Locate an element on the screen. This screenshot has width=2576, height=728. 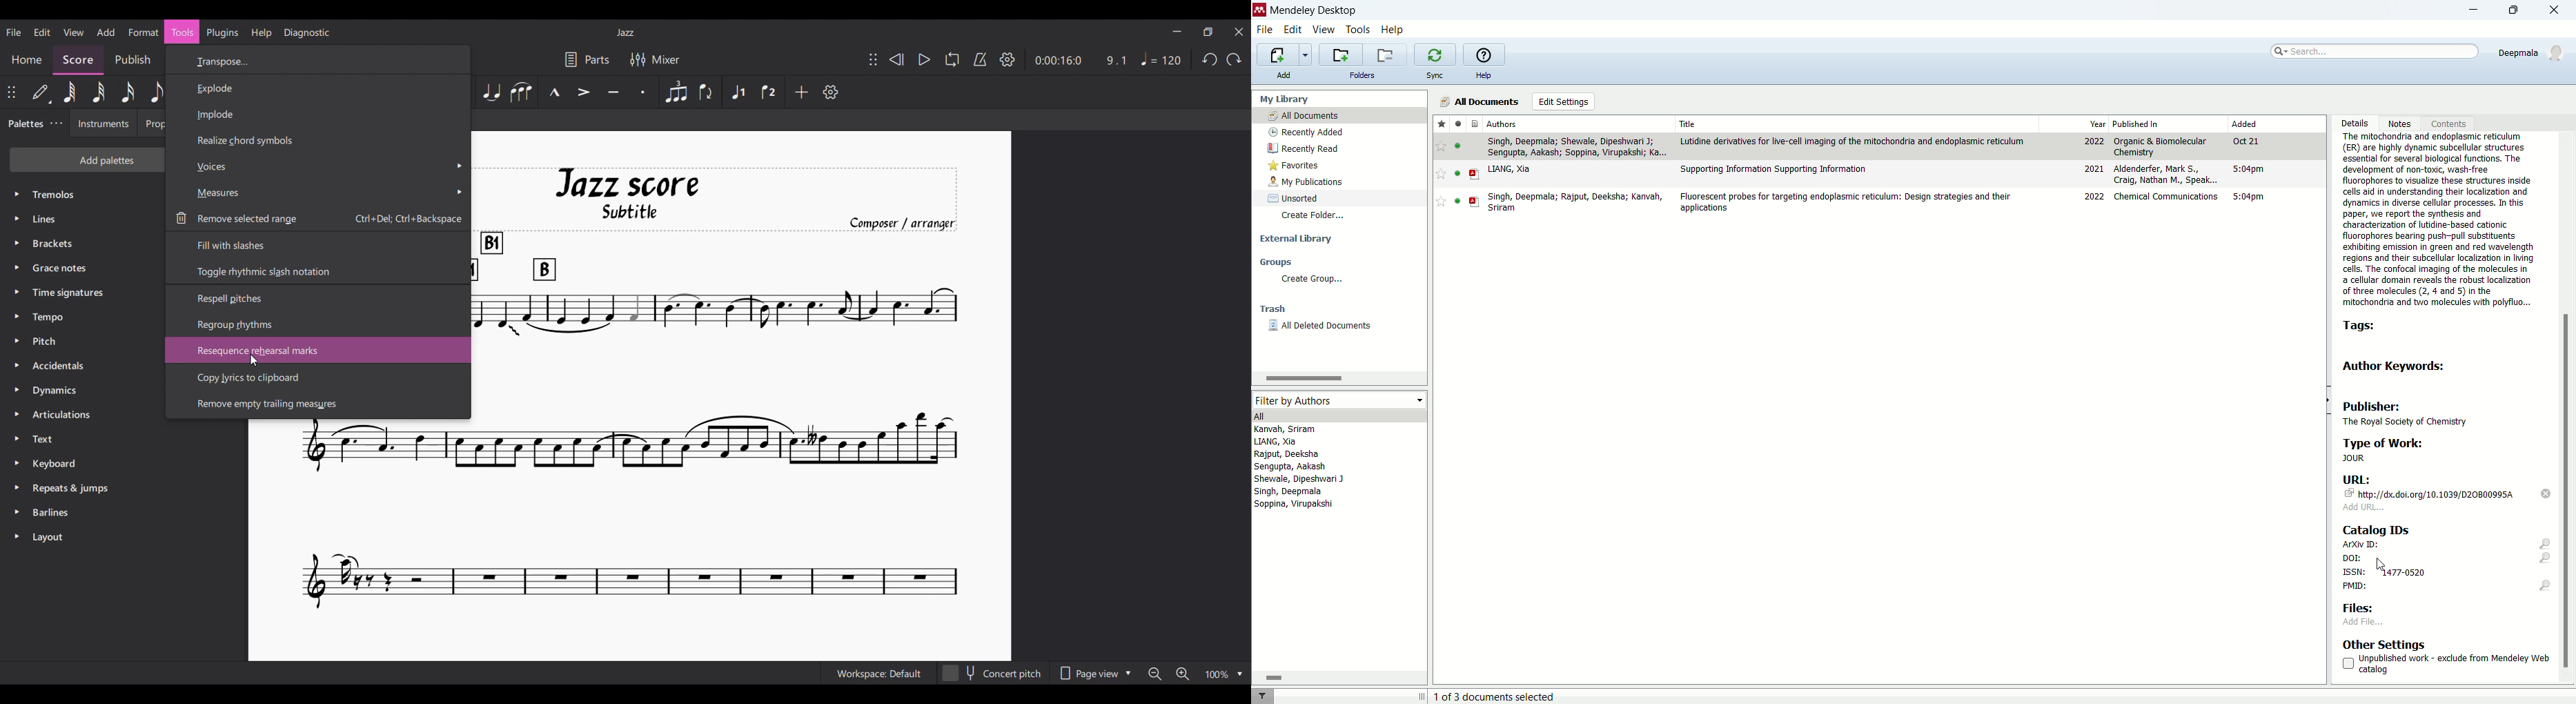
published in is located at coordinates (2136, 124).